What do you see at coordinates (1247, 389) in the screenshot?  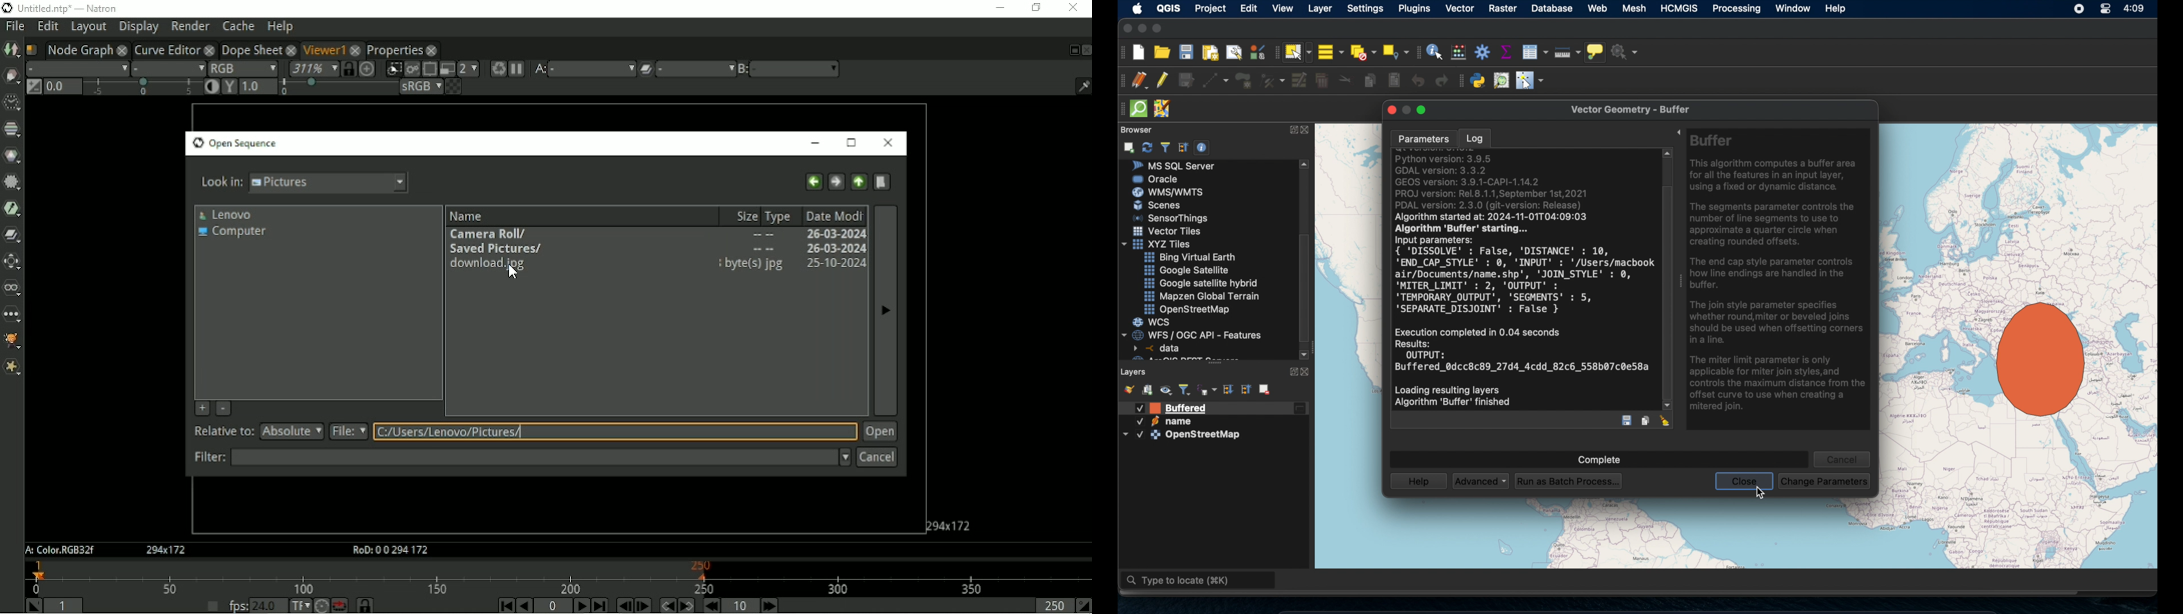 I see `collapse all` at bounding box center [1247, 389].